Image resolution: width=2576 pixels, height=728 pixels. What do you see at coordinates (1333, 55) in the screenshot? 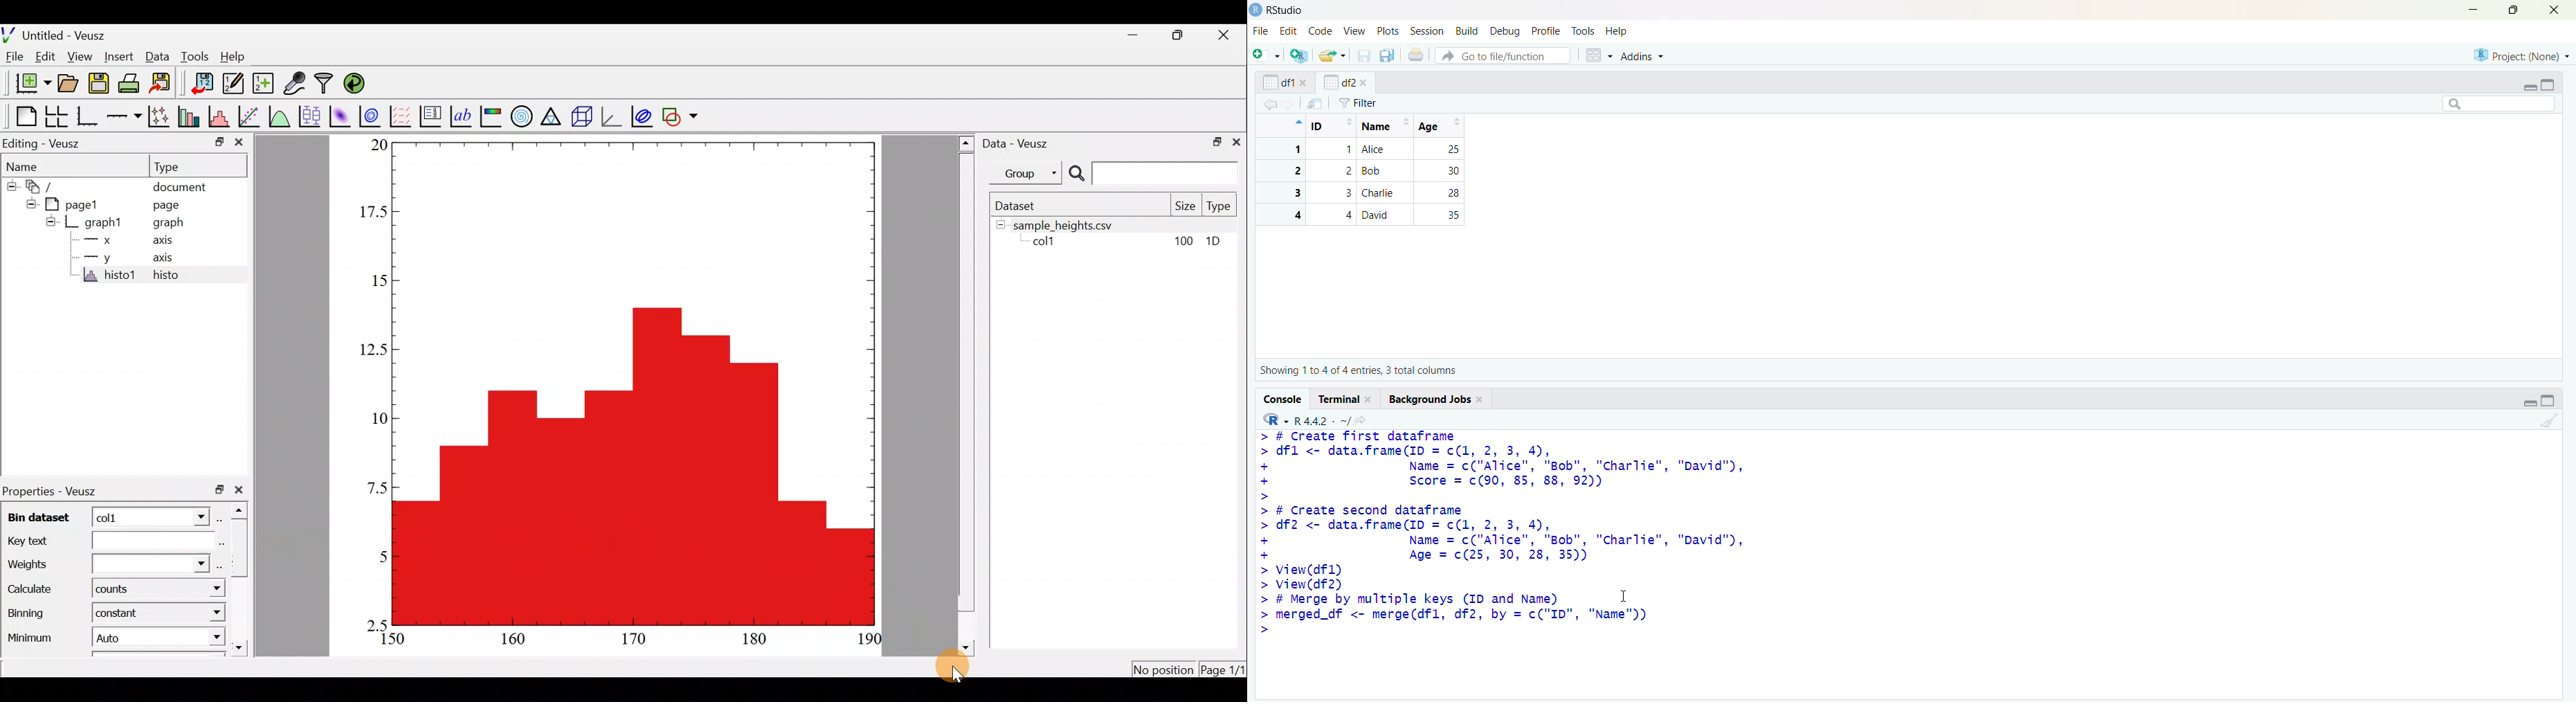
I see `share folder as` at bounding box center [1333, 55].